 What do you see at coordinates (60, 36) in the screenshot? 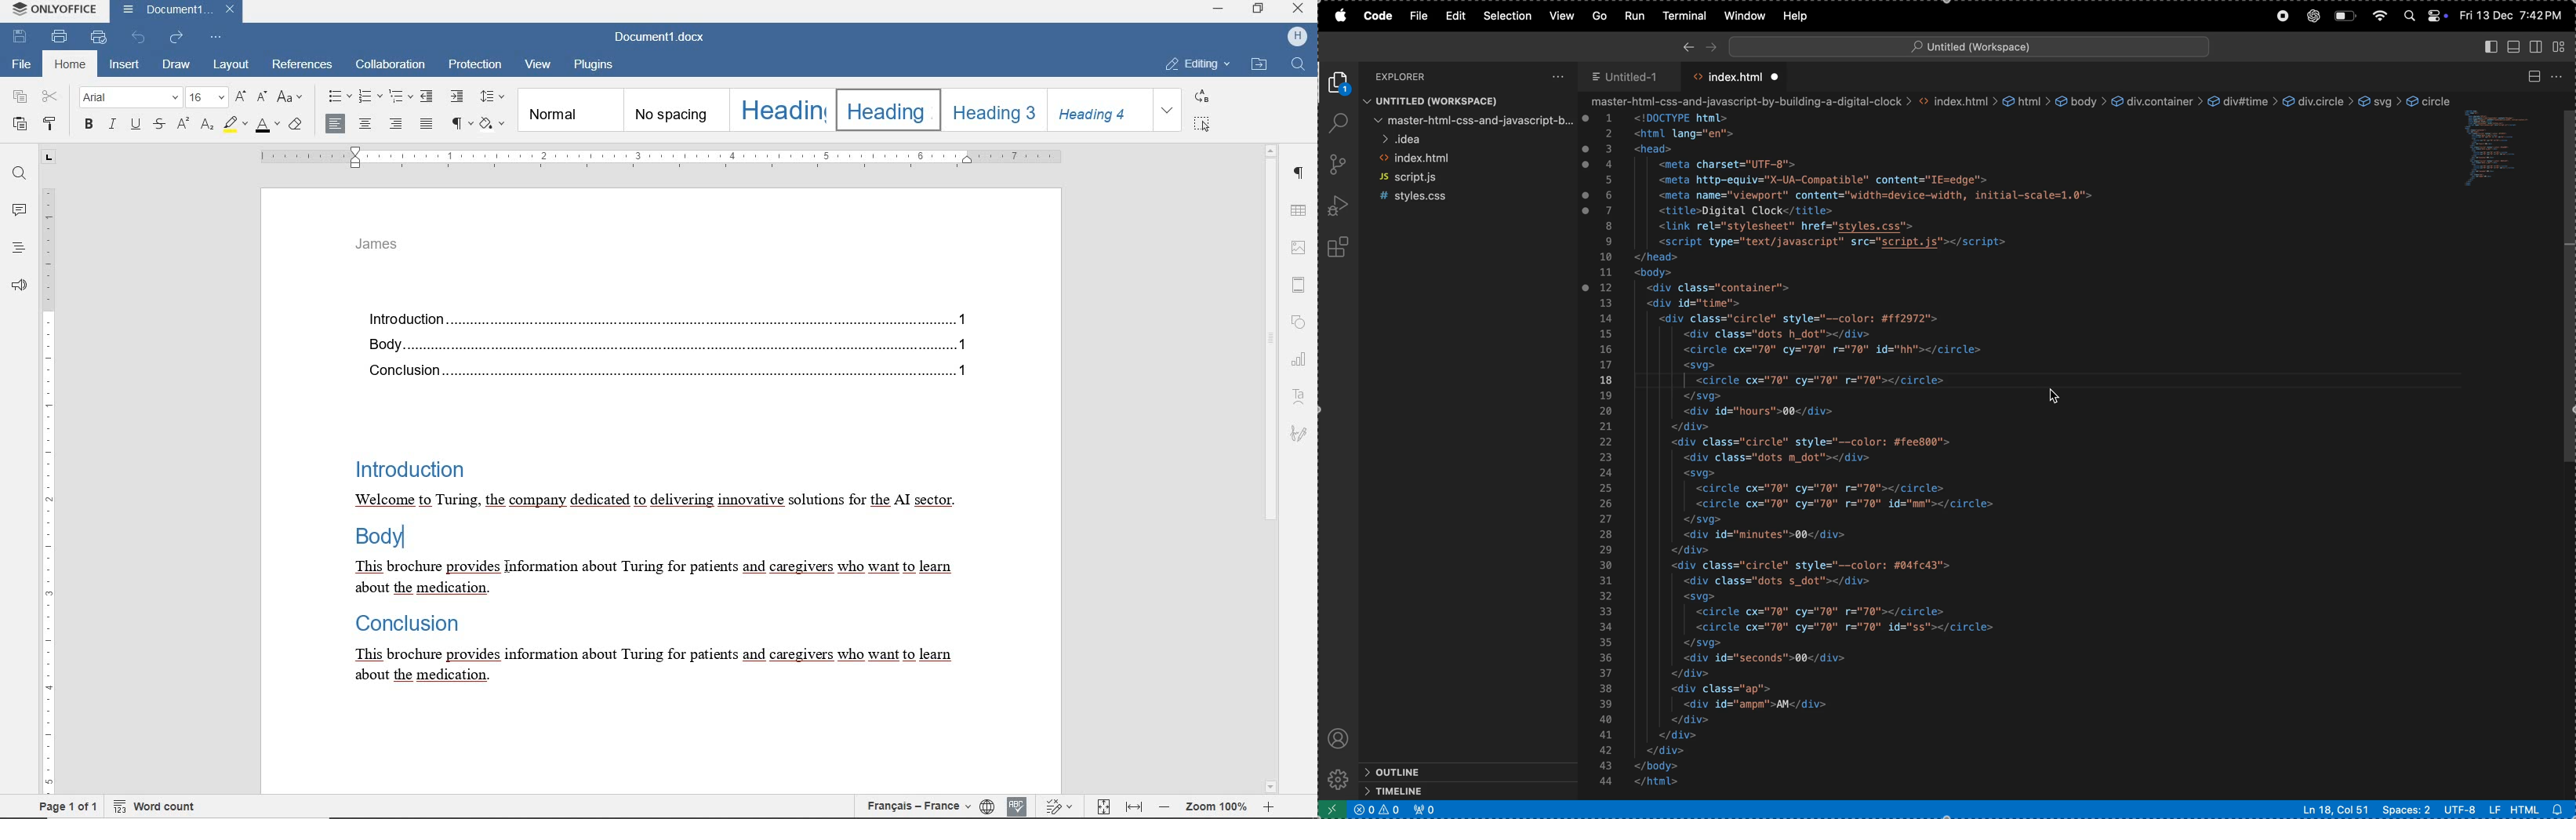
I see `PRINT` at bounding box center [60, 36].